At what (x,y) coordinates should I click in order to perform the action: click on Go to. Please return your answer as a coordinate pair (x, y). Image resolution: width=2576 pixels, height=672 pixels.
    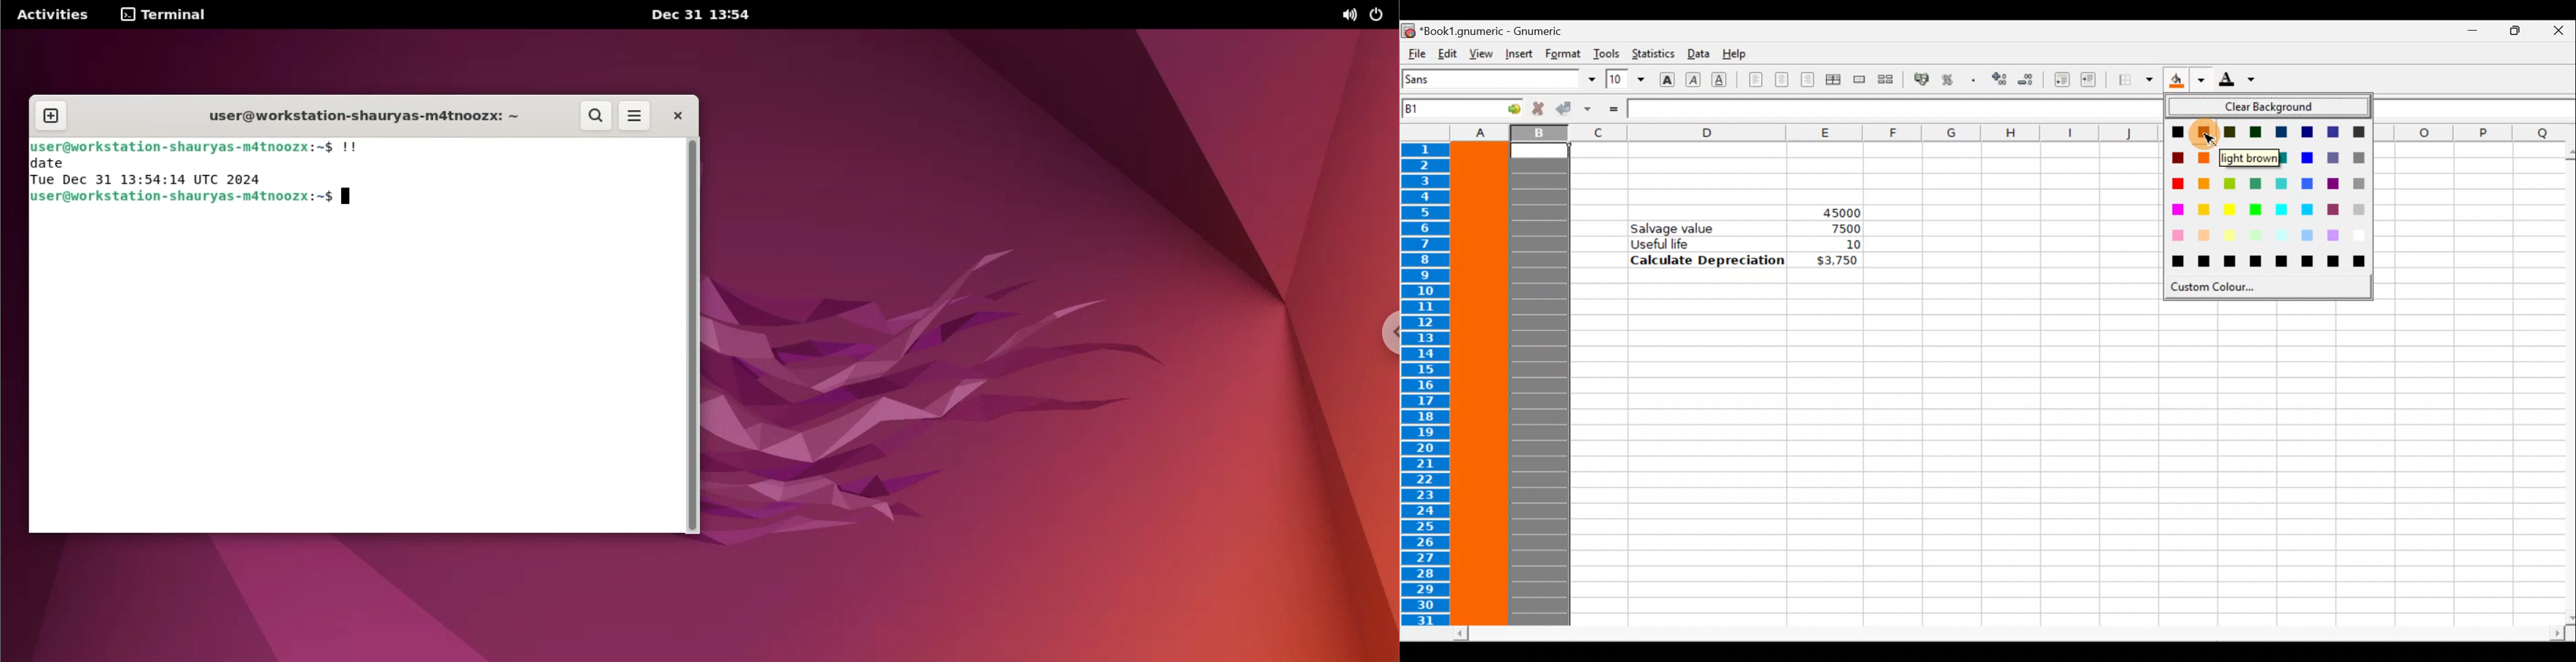
    Looking at the image, I should click on (1506, 108).